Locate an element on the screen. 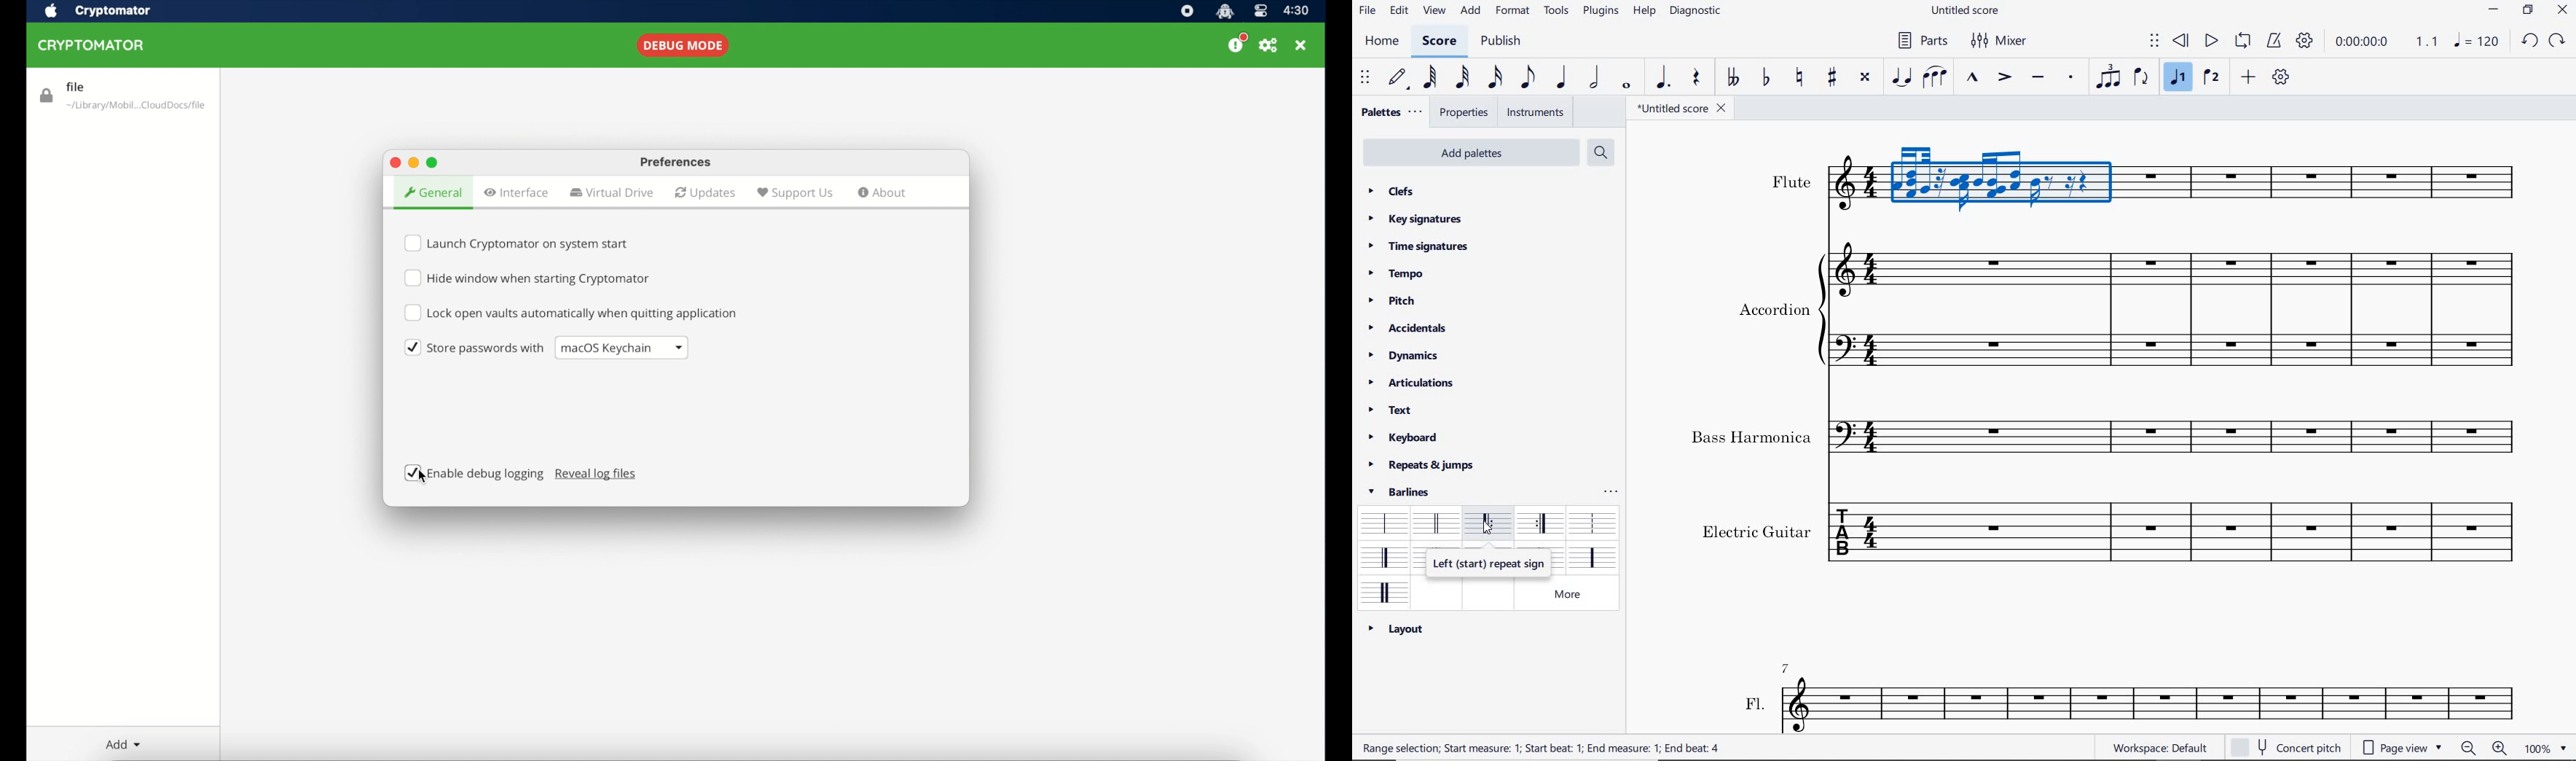 Image resolution: width=2576 pixels, height=784 pixels. augmentation dot is located at coordinates (1660, 78).